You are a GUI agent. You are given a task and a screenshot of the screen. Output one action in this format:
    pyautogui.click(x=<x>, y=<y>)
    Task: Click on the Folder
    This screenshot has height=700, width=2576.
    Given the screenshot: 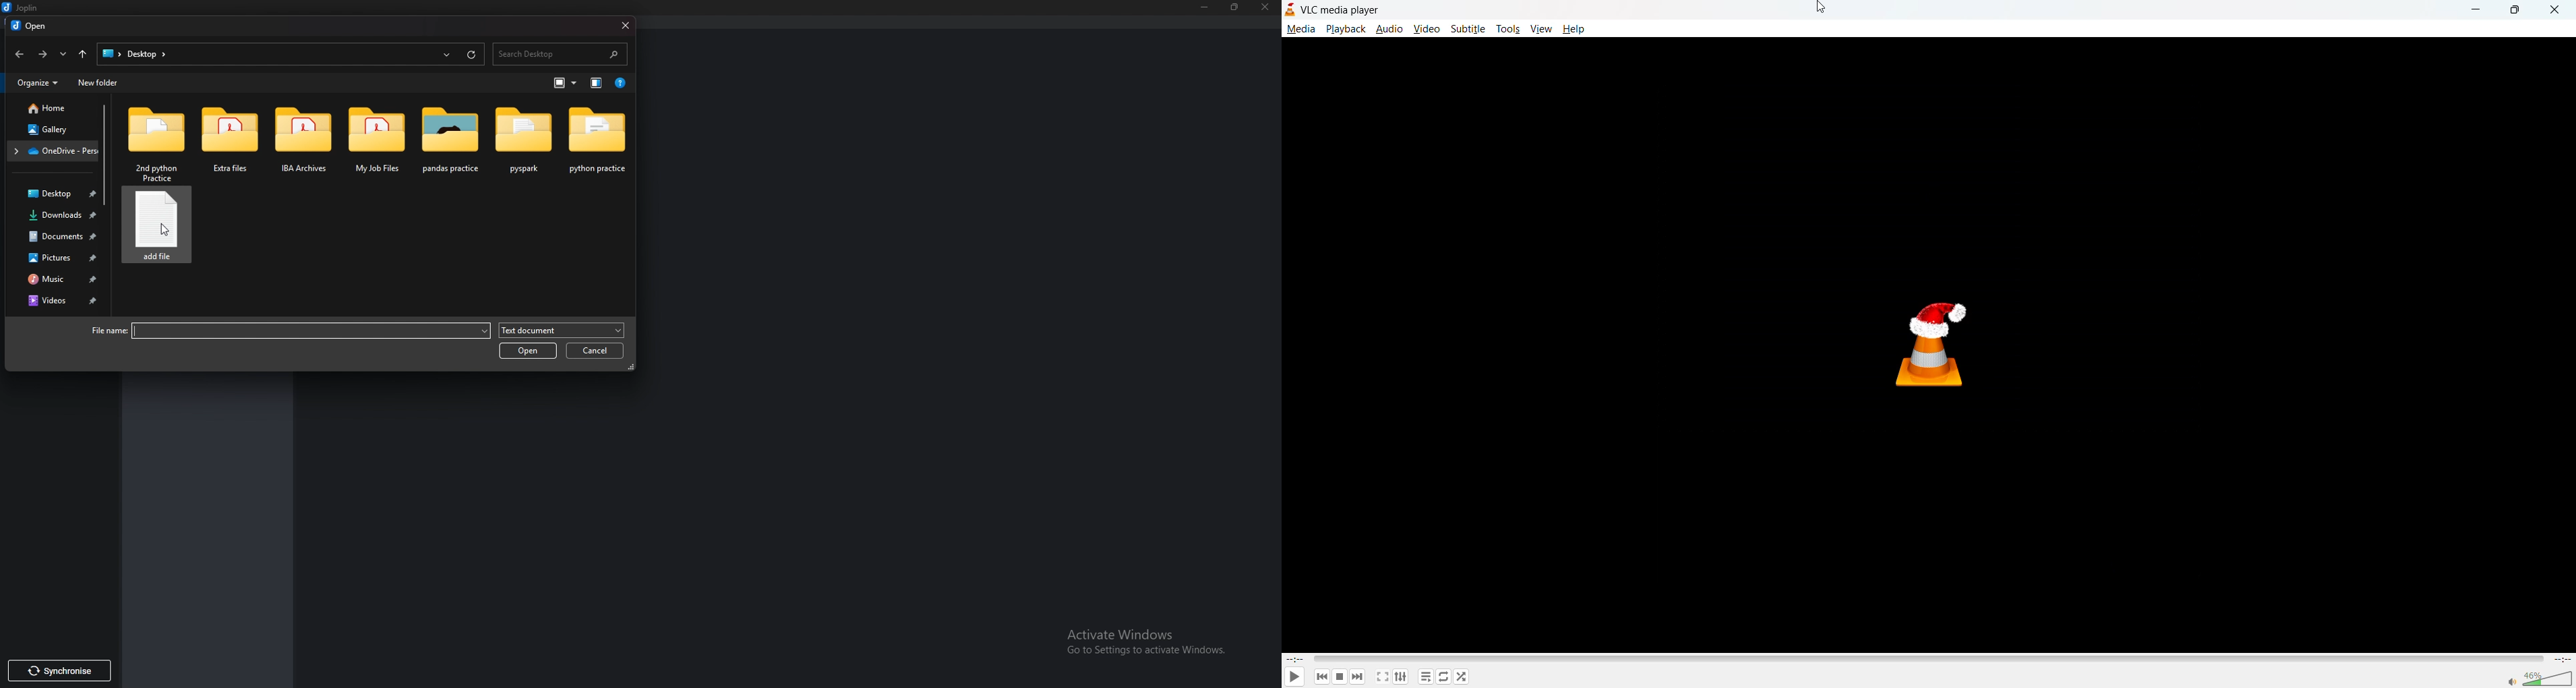 What is the action you would take?
    pyautogui.click(x=304, y=142)
    